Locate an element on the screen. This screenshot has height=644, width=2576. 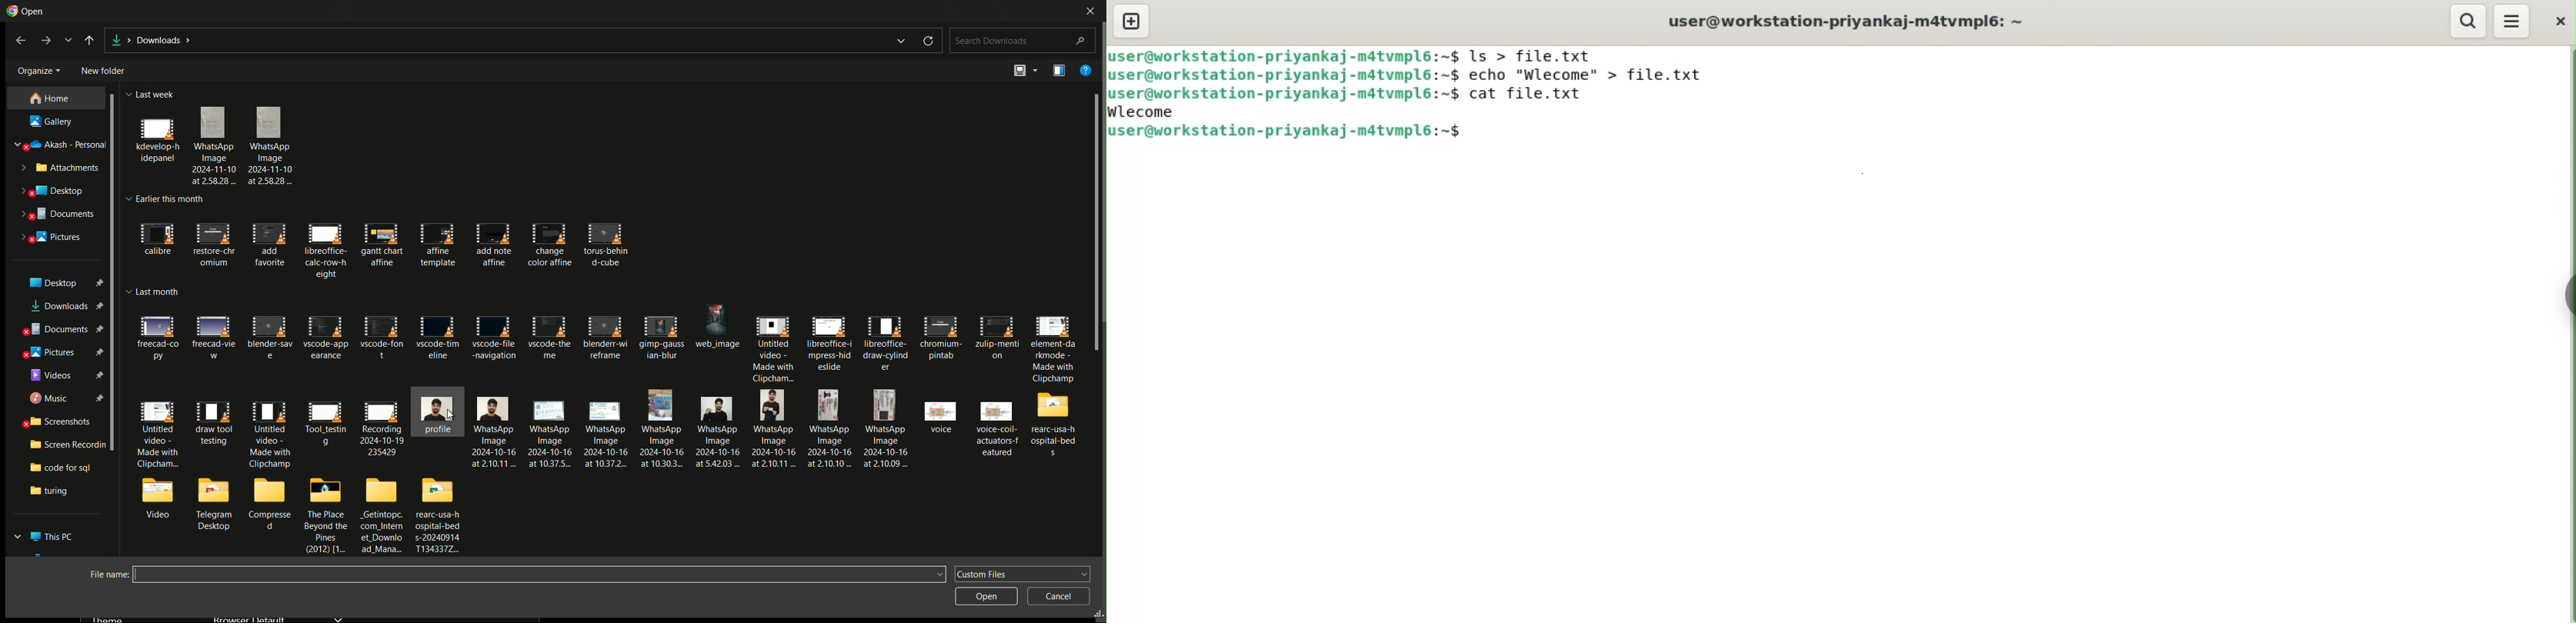
code for sql is located at coordinates (59, 468).